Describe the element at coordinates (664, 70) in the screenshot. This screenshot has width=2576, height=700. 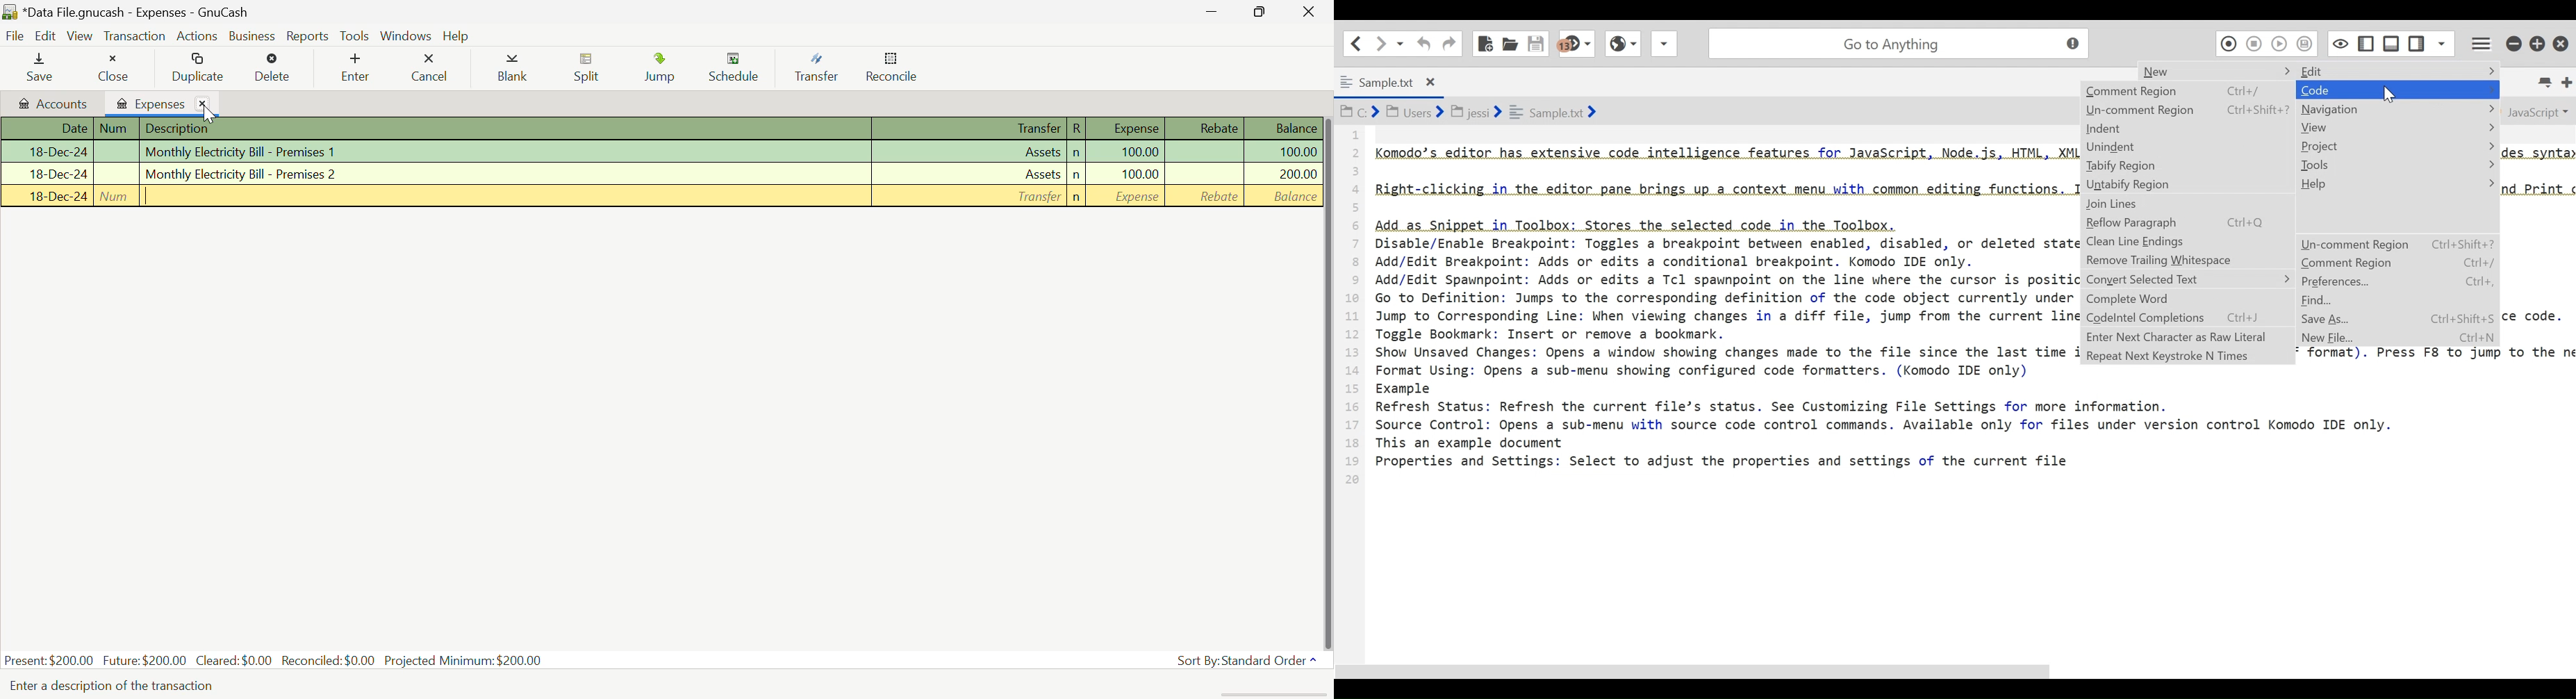
I see `Jump` at that location.